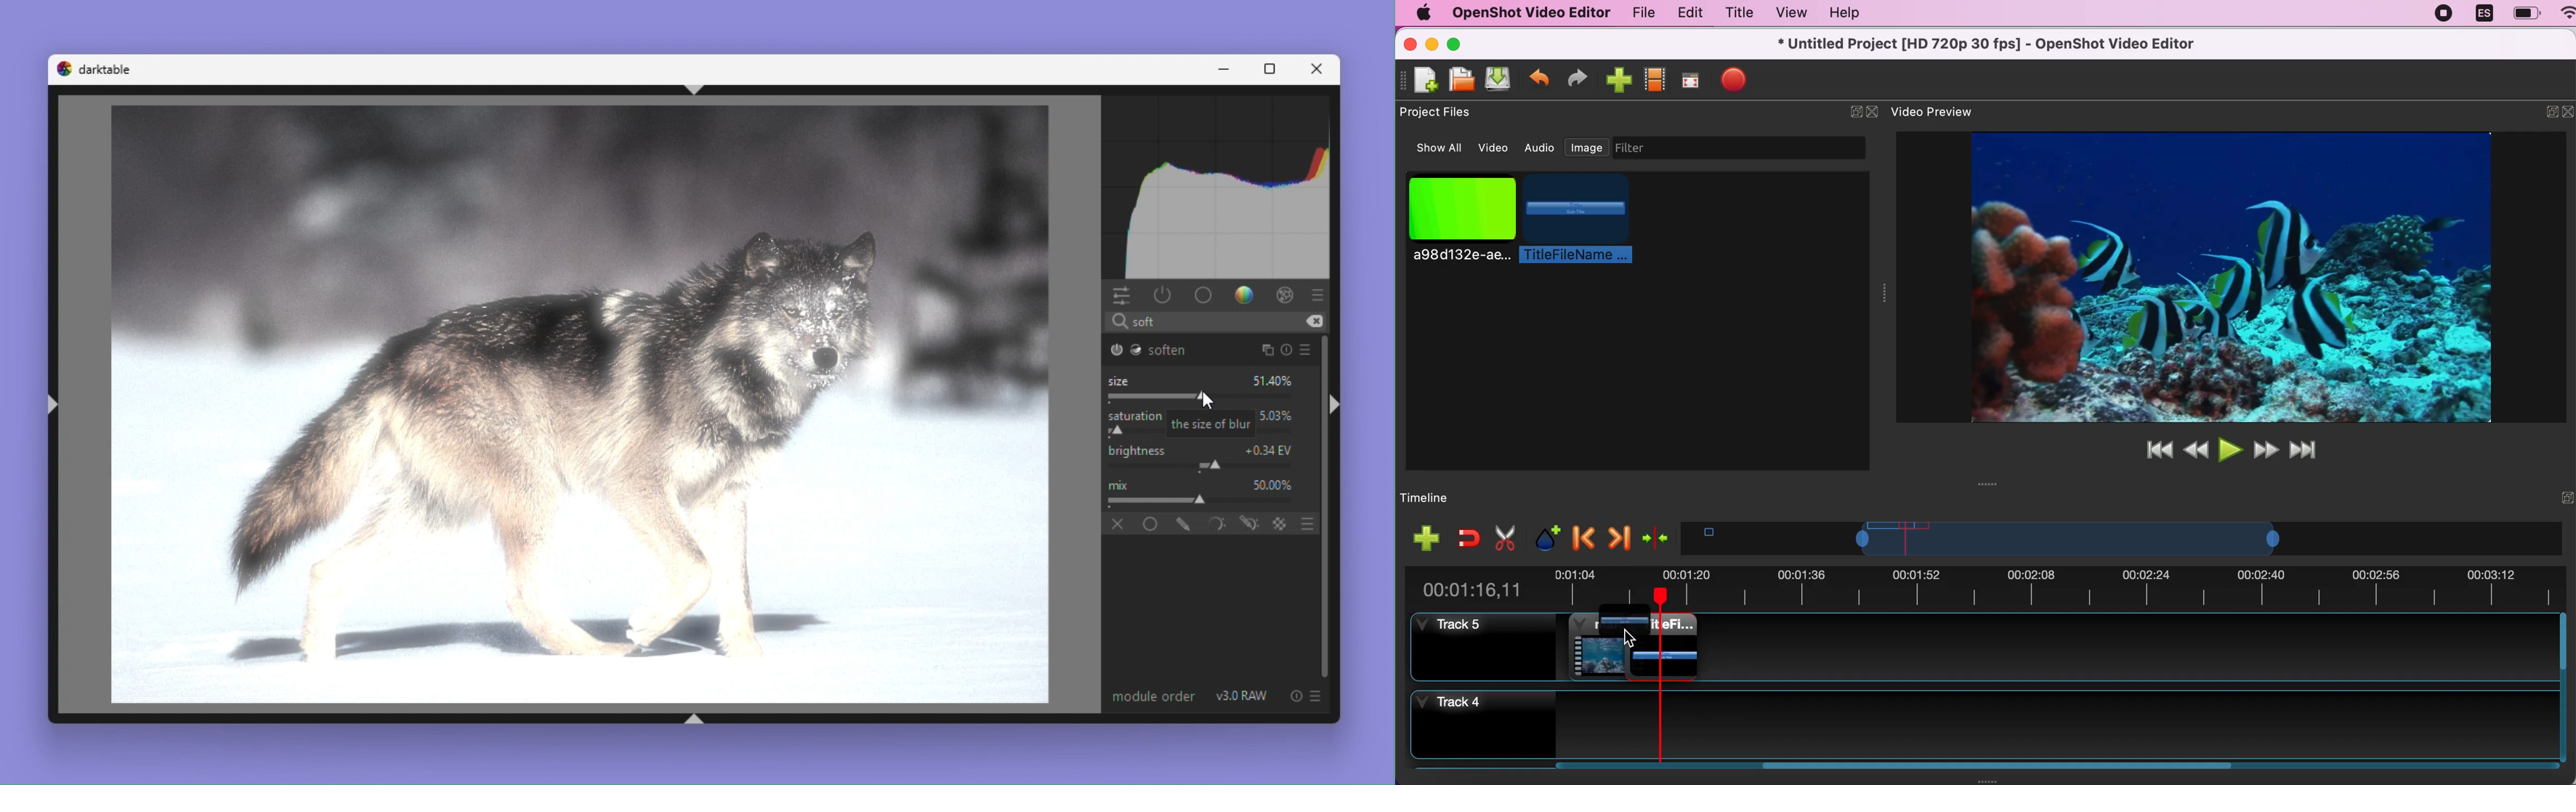 This screenshot has width=2576, height=812. I want to click on Minimise, so click(1229, 69).